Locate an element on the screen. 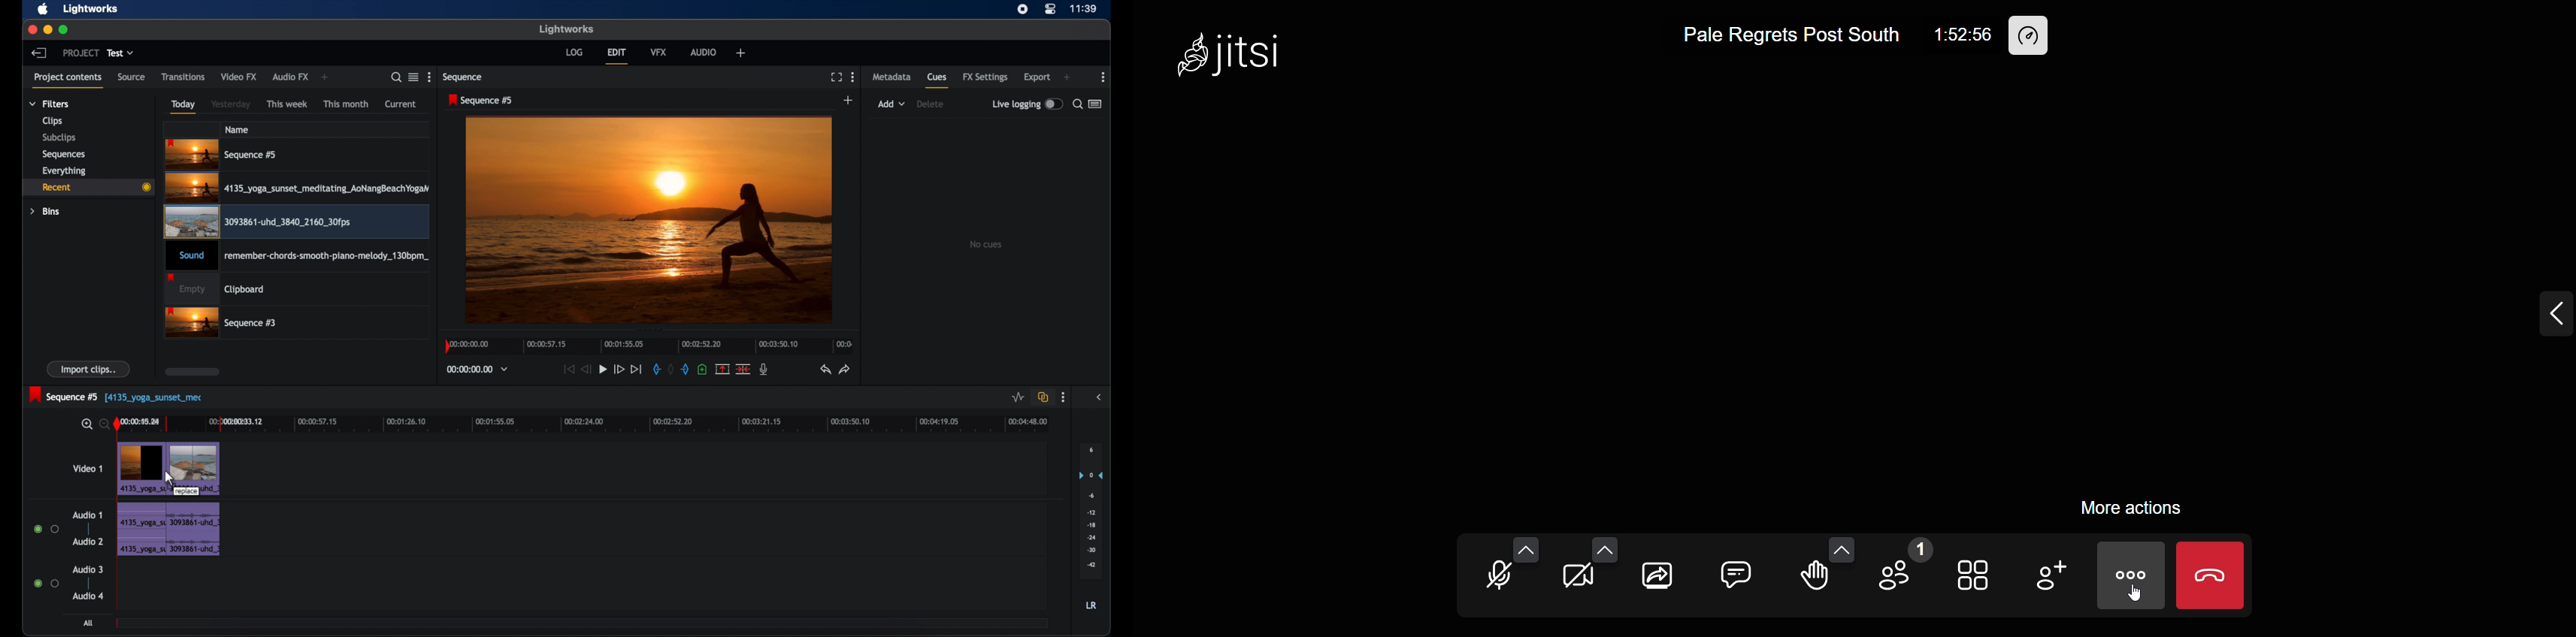 This screenshot has height=644, width=2576. recent is located at coordinates (88, 188).